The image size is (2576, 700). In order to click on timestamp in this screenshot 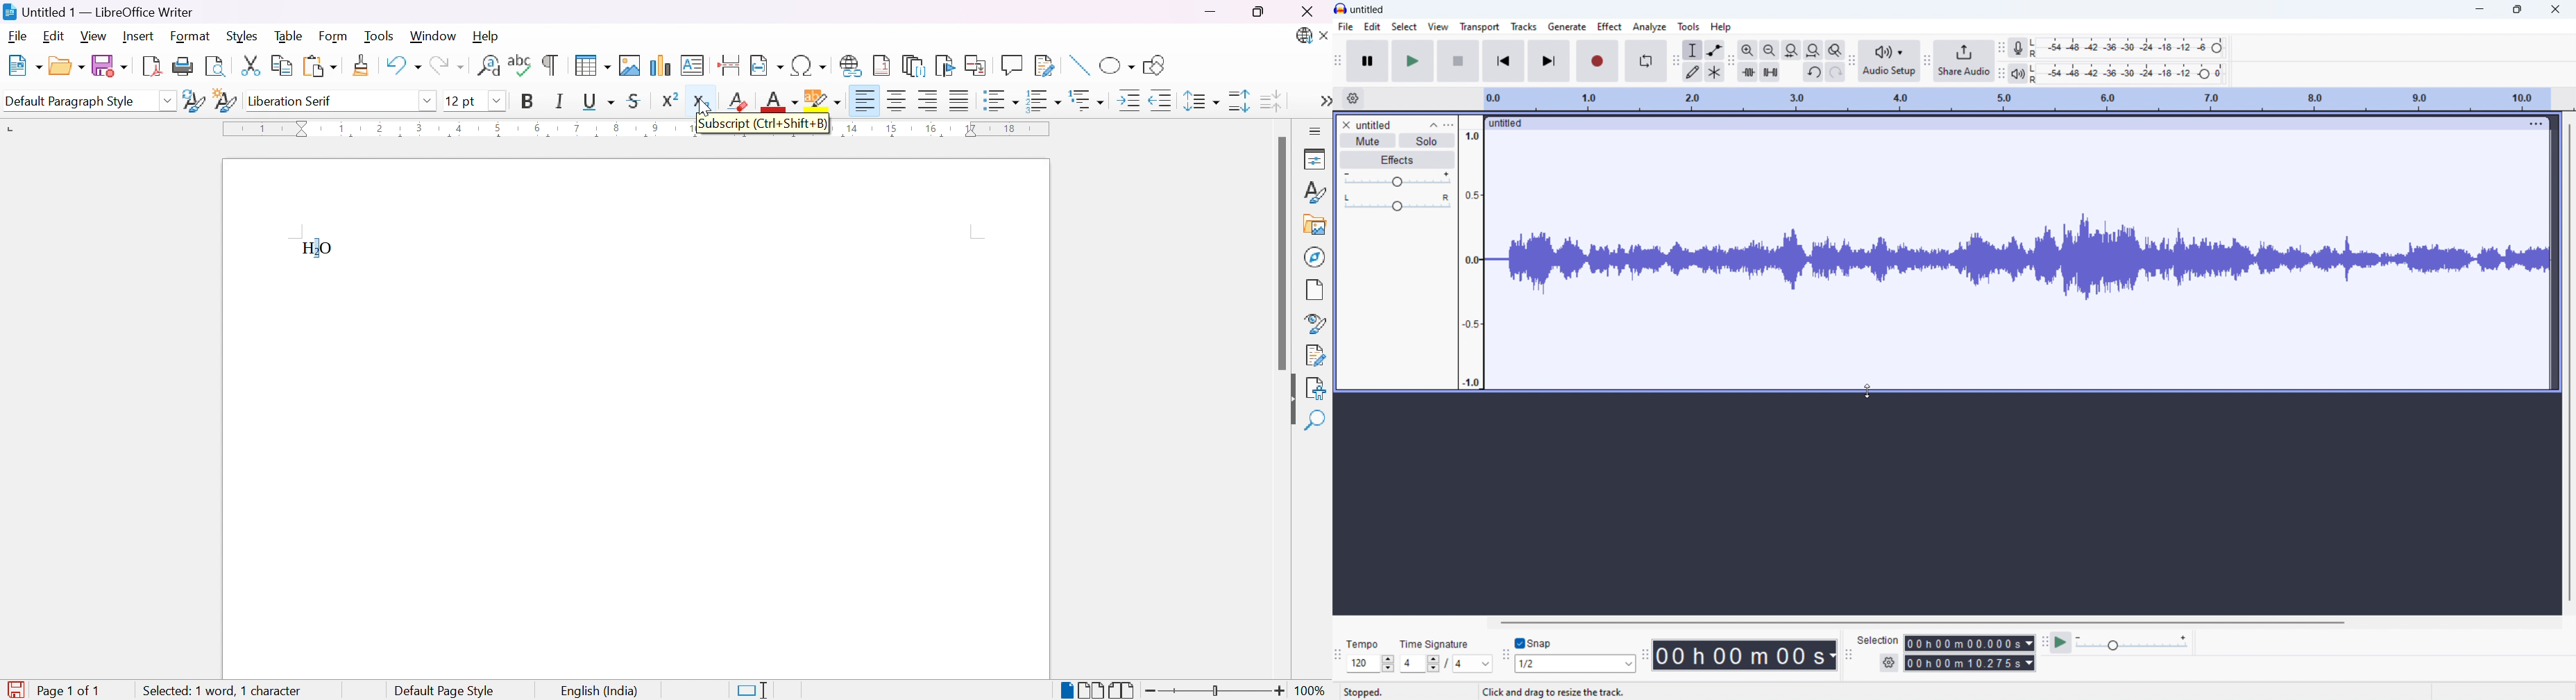, I will do `click(1746, 655)`.